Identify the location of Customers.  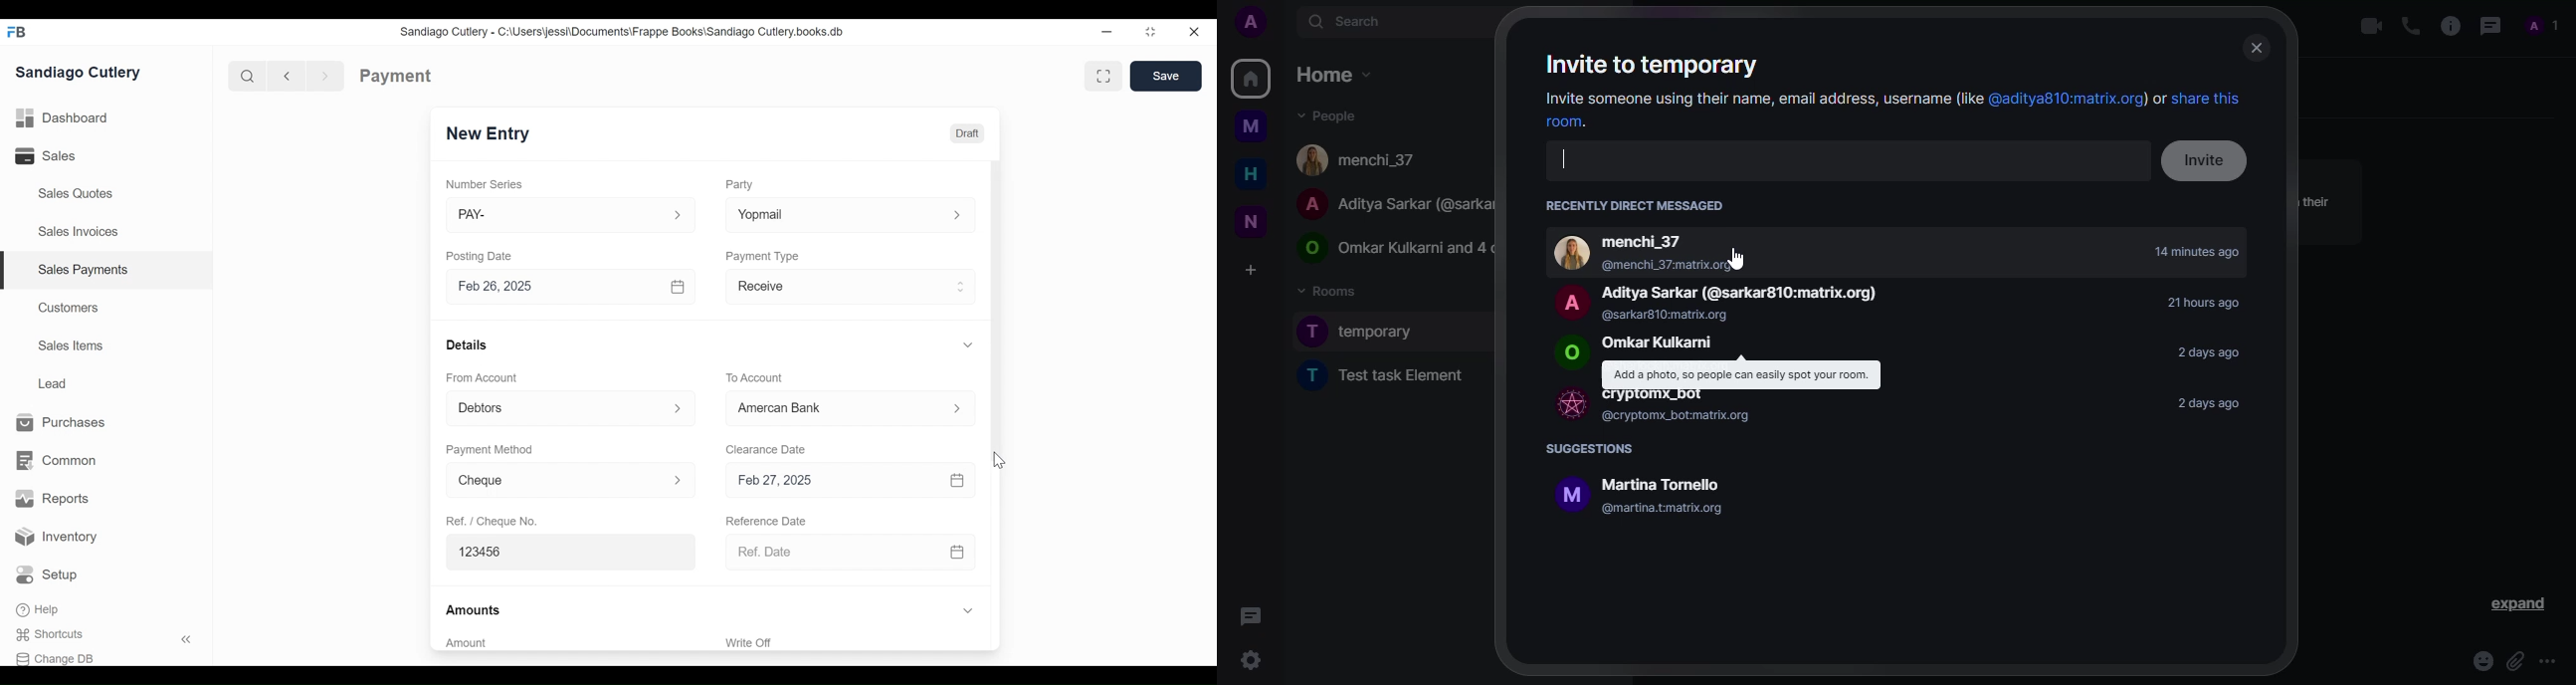
(70, 307).